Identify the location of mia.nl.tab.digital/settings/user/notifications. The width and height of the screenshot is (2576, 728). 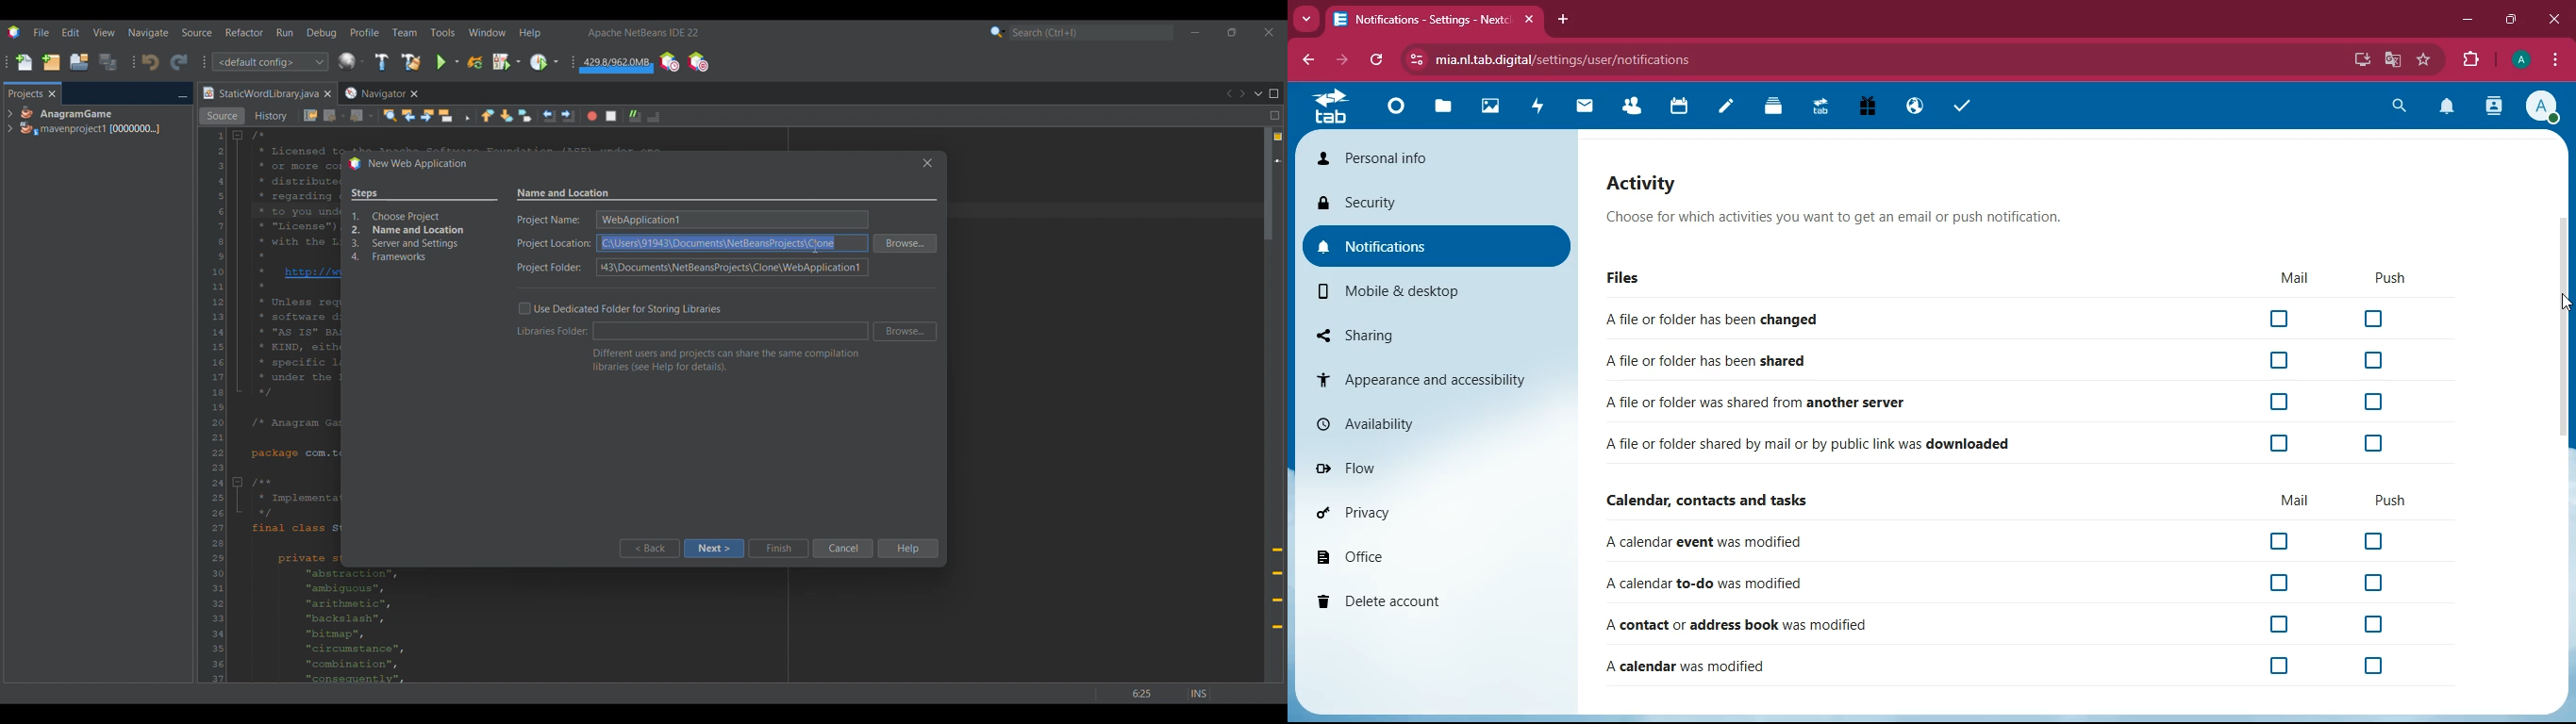
(1567, 61).